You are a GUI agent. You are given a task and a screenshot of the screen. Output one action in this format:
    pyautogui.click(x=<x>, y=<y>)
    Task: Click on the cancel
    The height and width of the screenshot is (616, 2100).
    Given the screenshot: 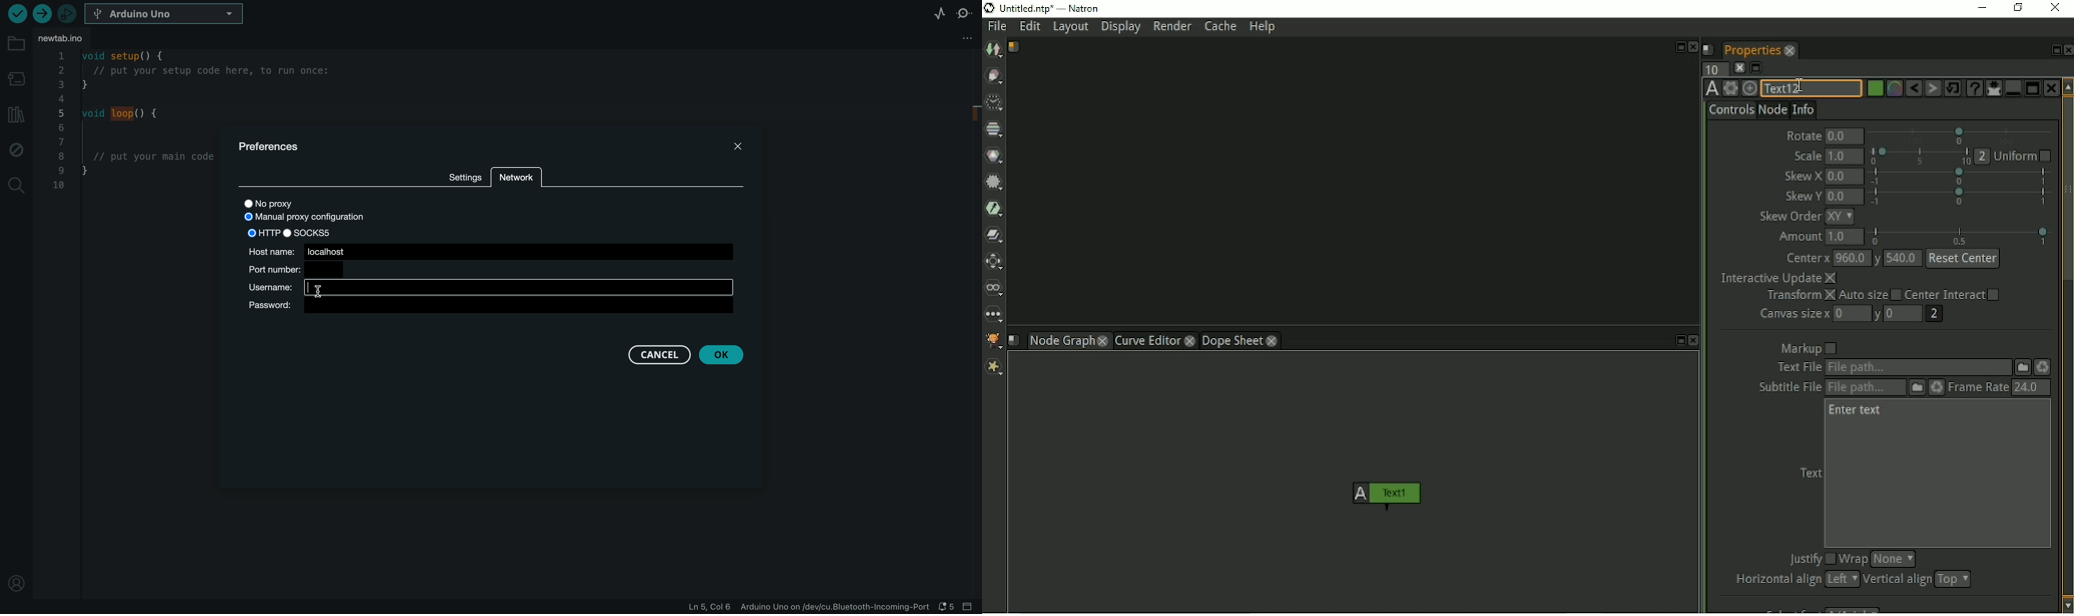 What is the action you would take?
    pyautogui.click(x=660, y=354)
    